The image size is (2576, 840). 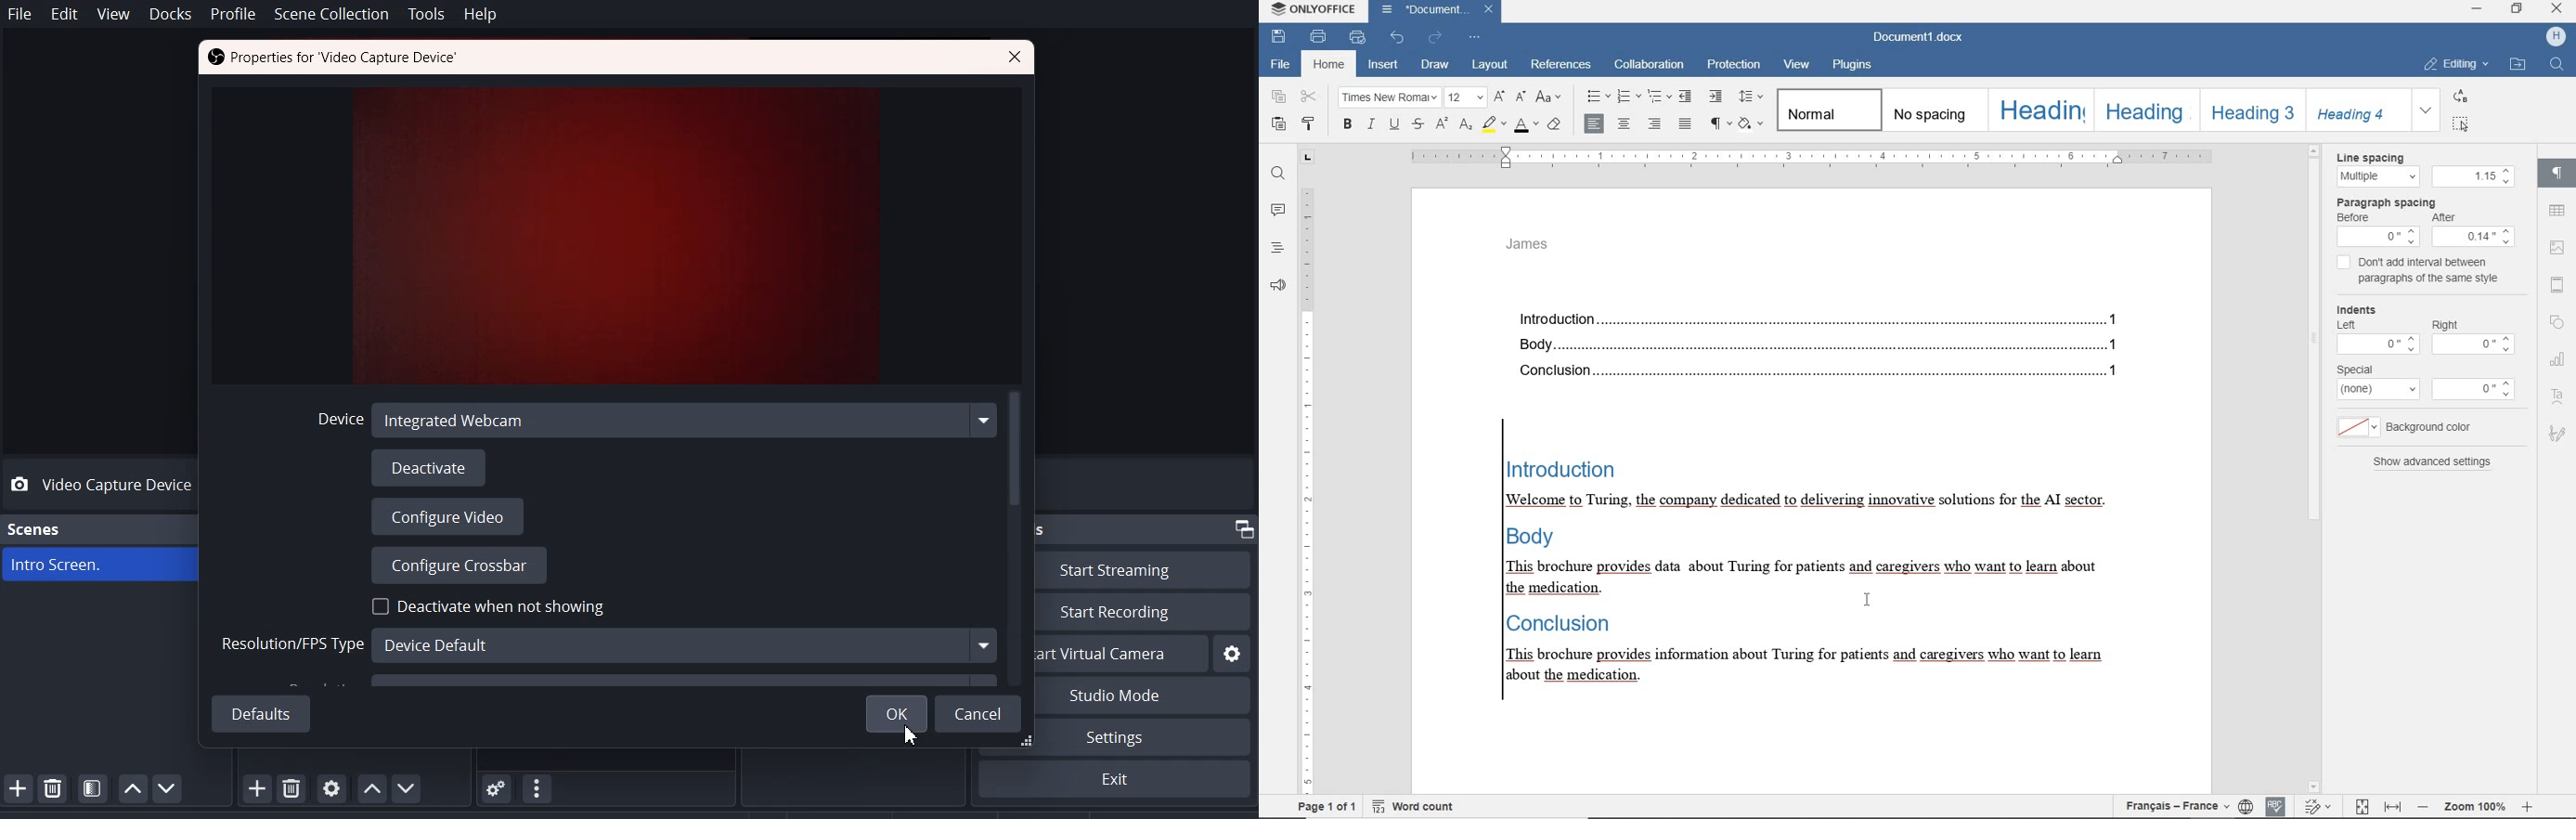 What do you see at coordinates (291, 788) in the screenshot?
I see `Remove Selected Source` at bounding box center [291, 788].